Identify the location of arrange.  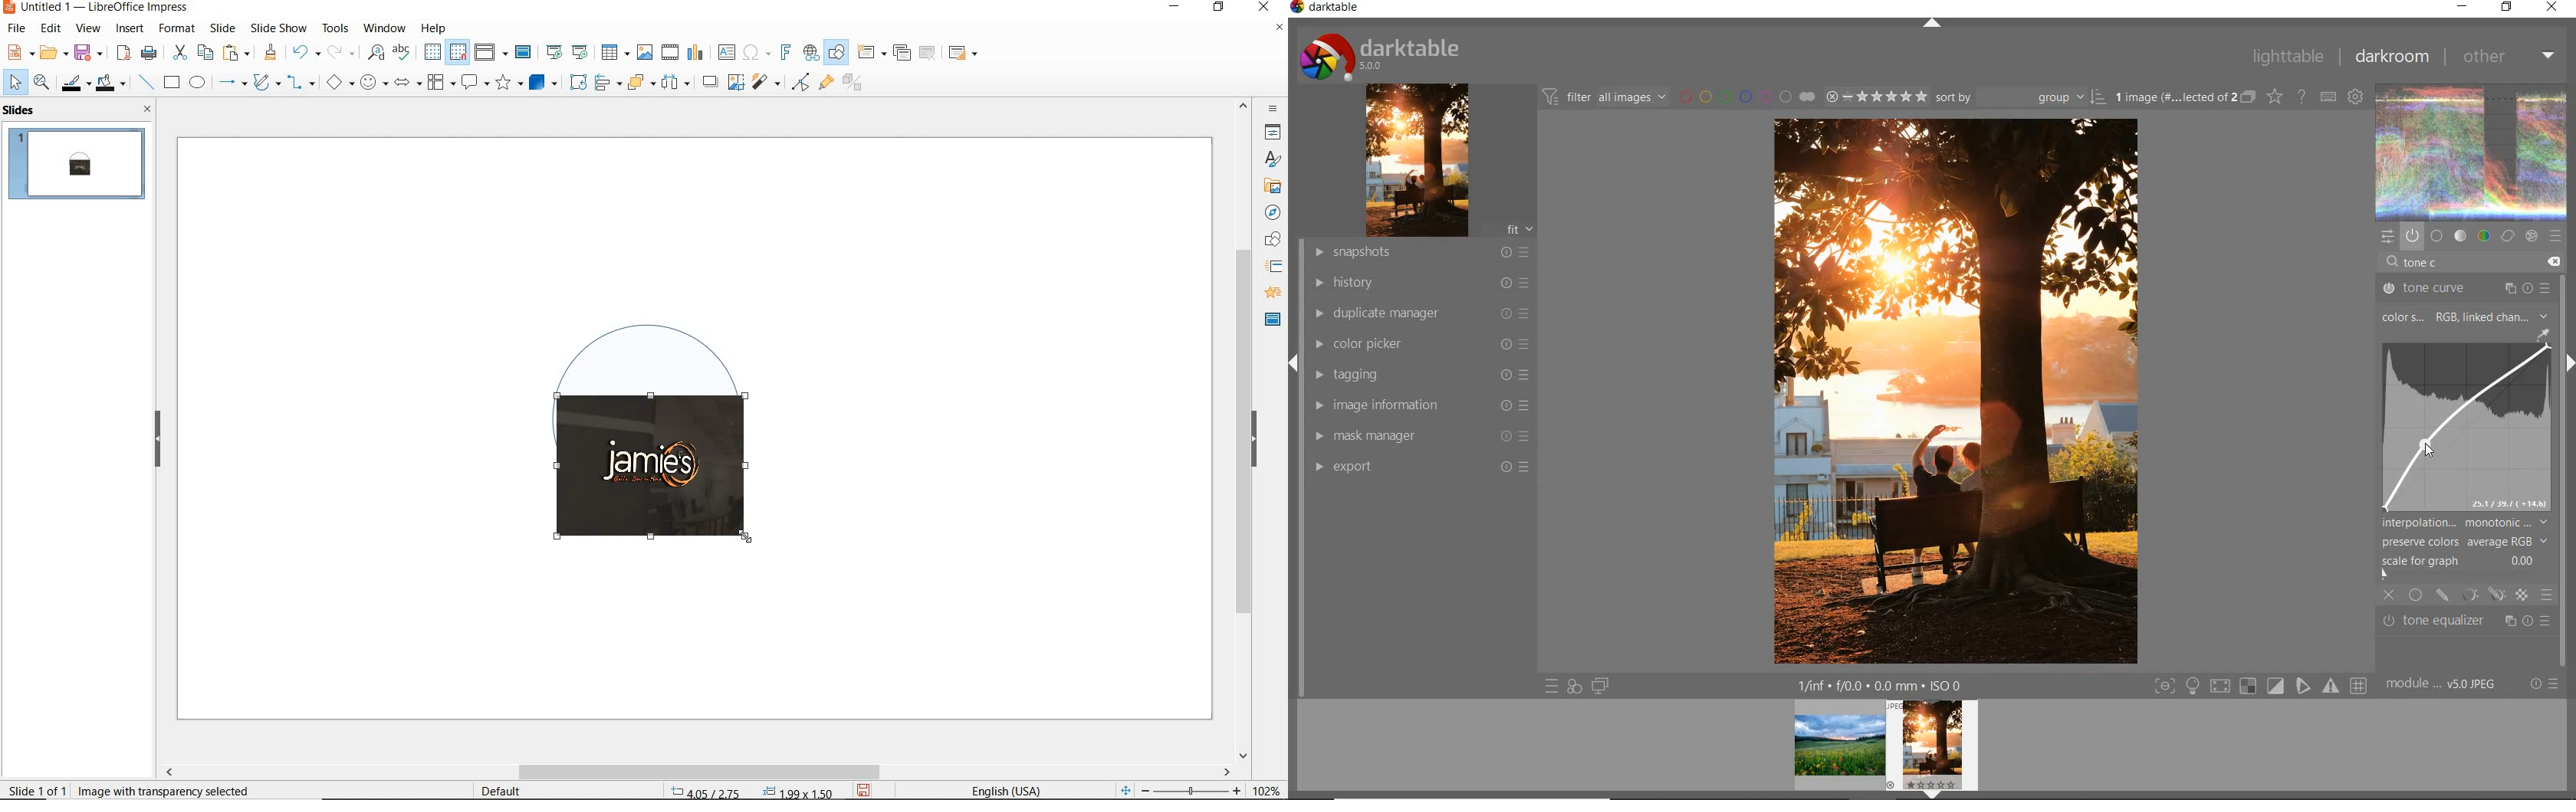
(638, 81).